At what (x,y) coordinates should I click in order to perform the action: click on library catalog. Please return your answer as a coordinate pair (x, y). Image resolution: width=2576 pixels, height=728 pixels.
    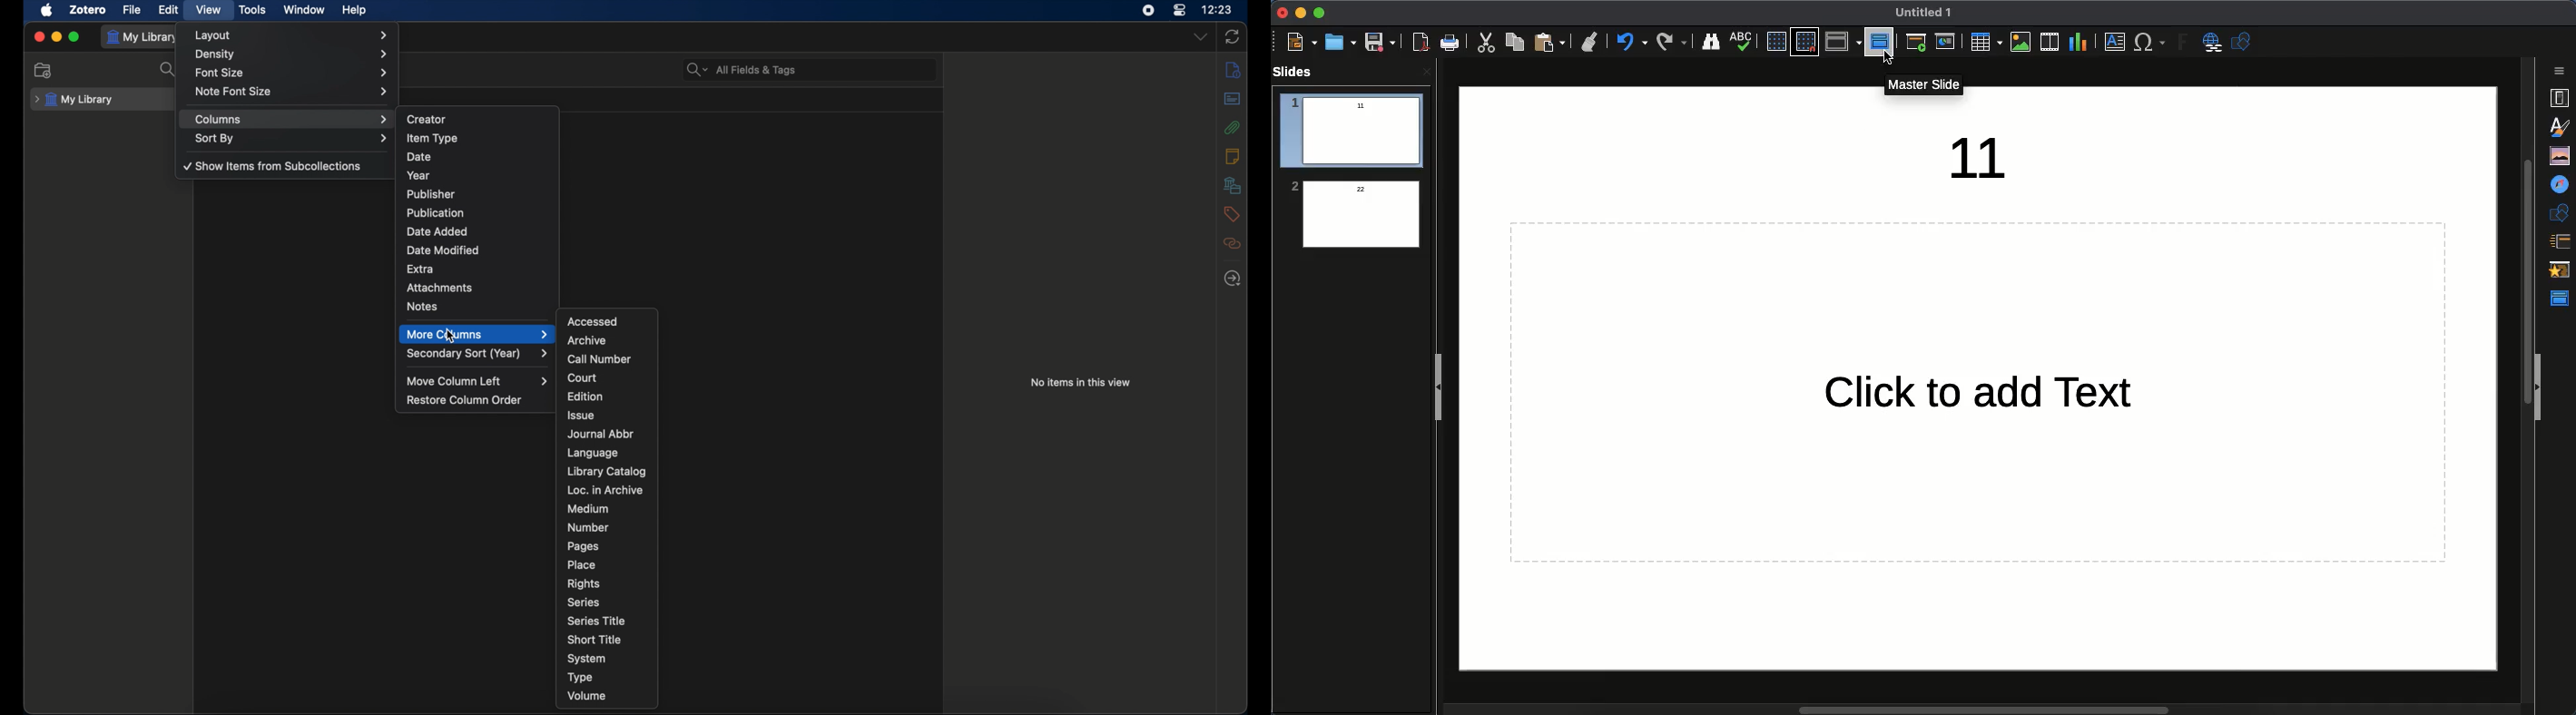
    Looking at the image, I should click on (609, 471).